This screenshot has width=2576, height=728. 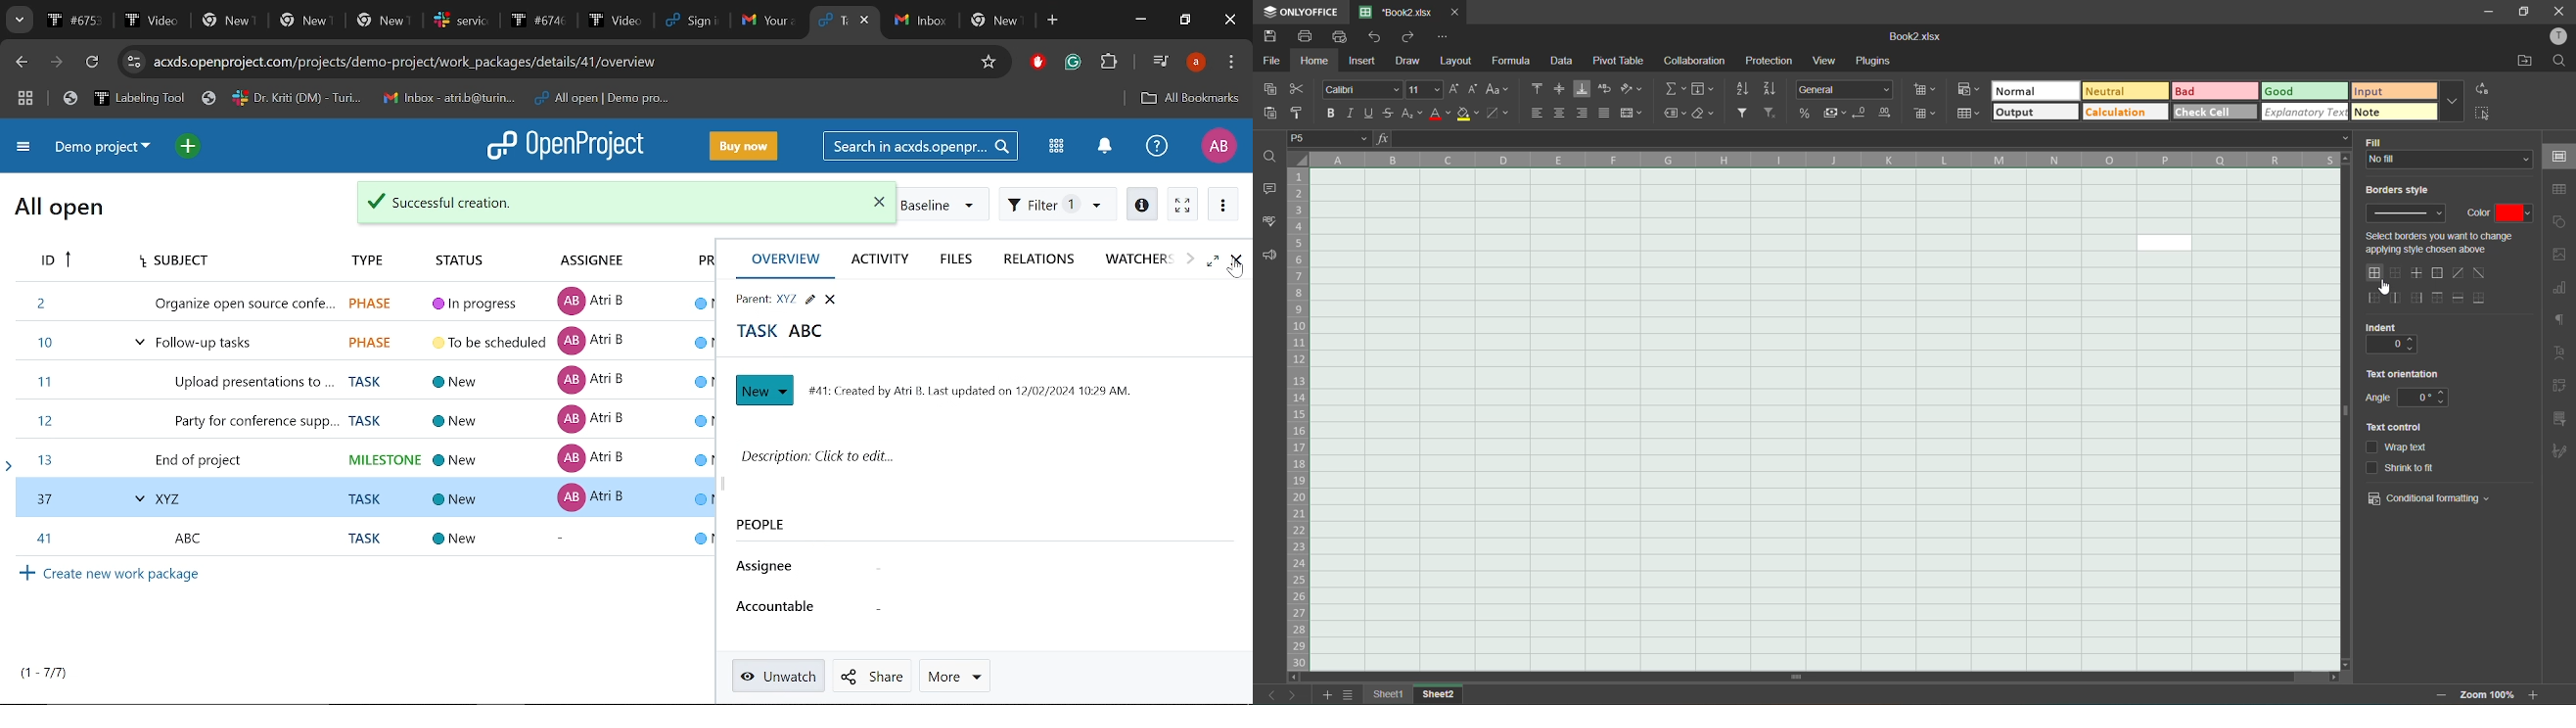 I want to click on close, so click(x=2563, y=10).